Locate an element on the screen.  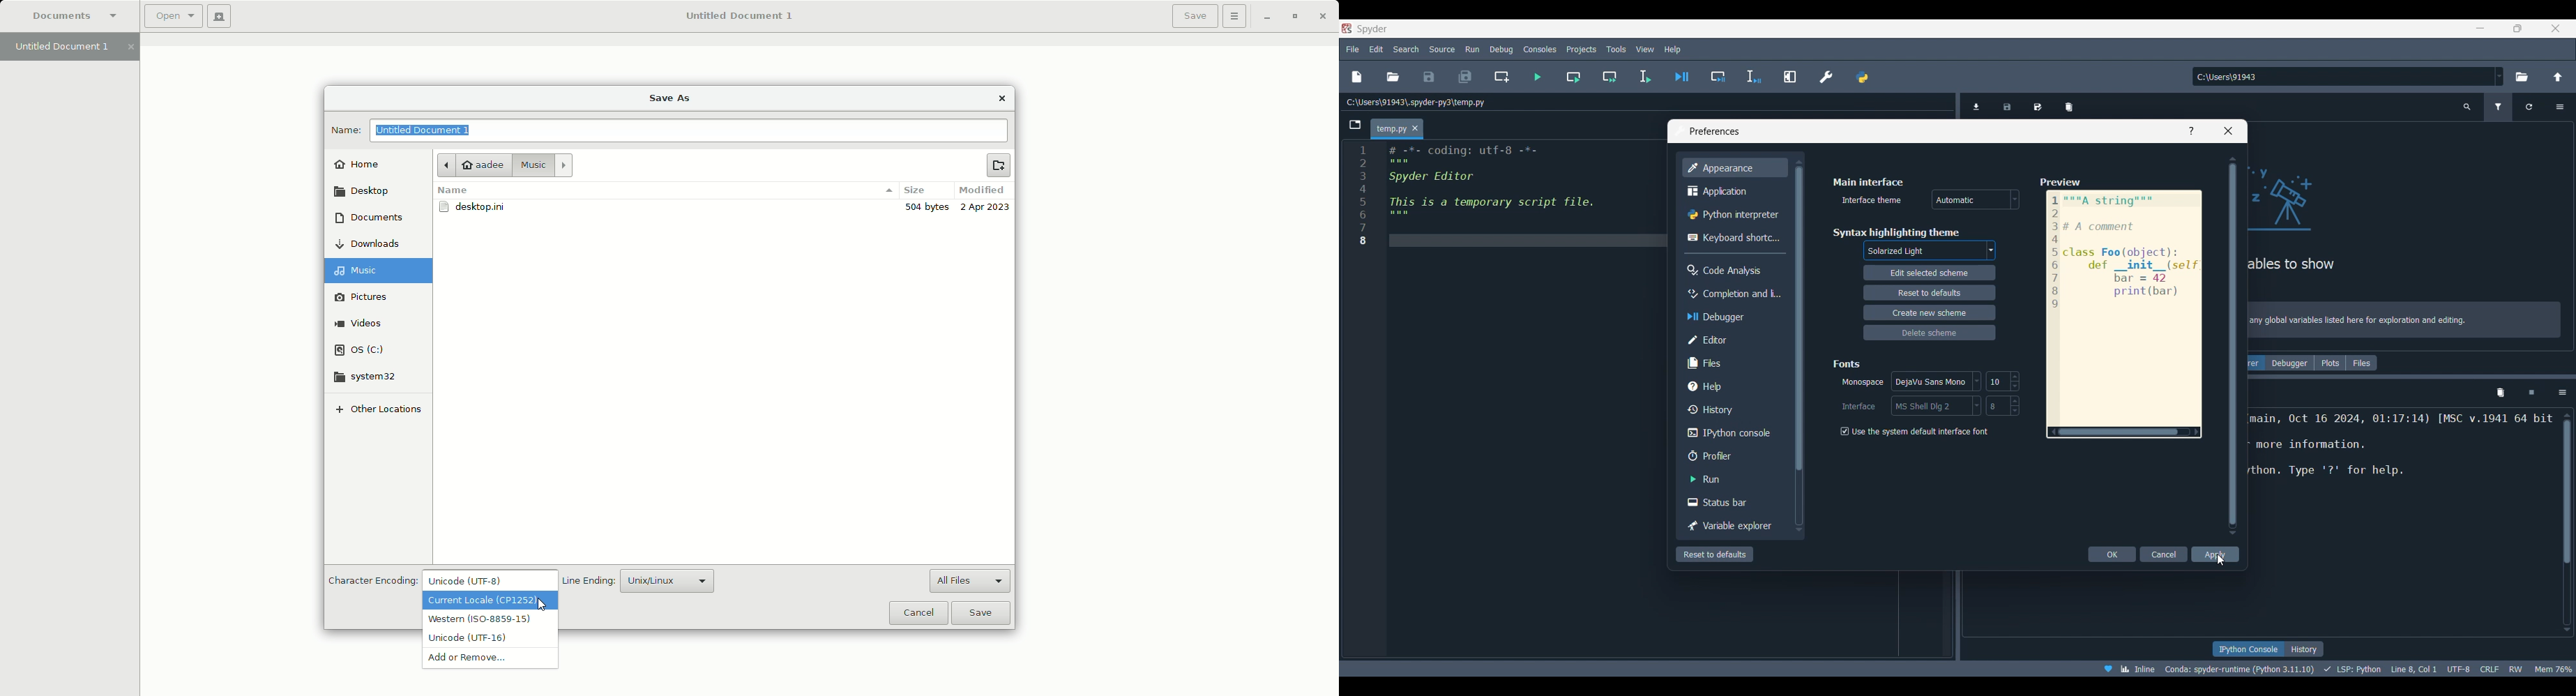
OS is located at coordinates (373, 350).